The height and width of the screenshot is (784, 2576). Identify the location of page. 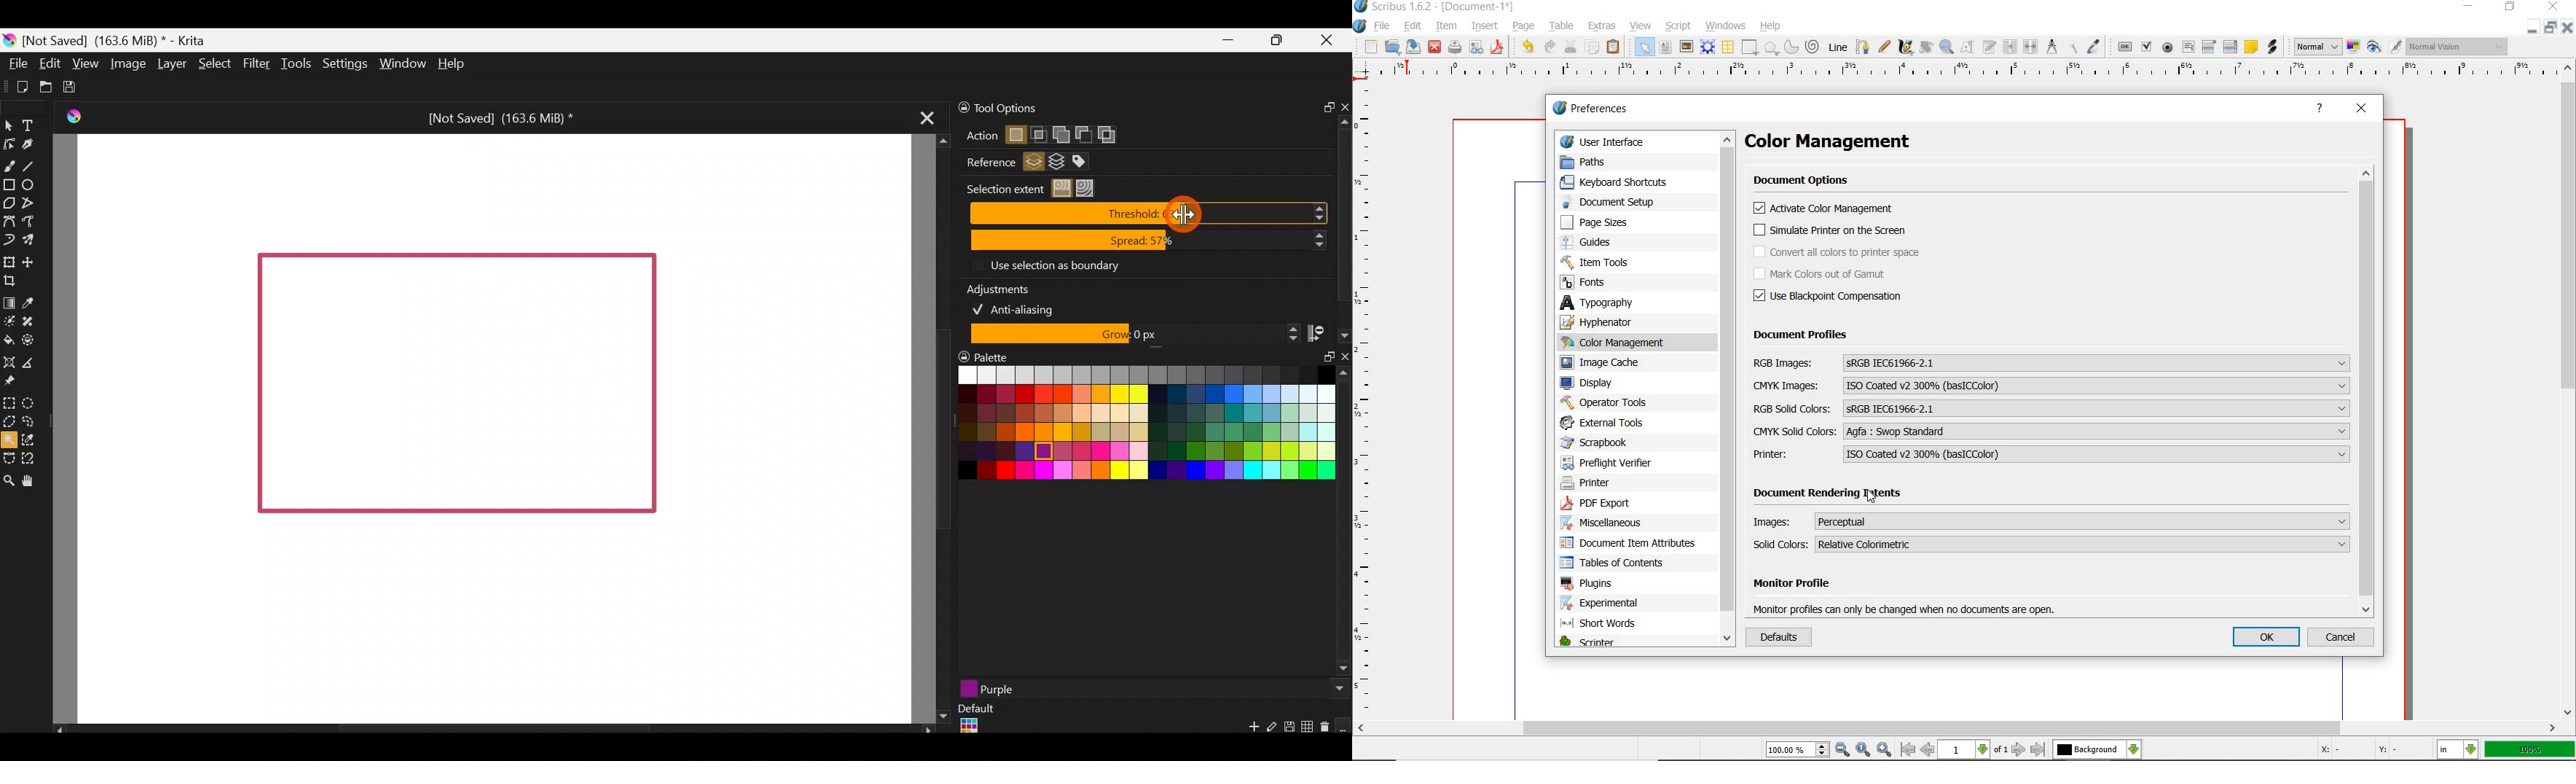
(1525, 27).